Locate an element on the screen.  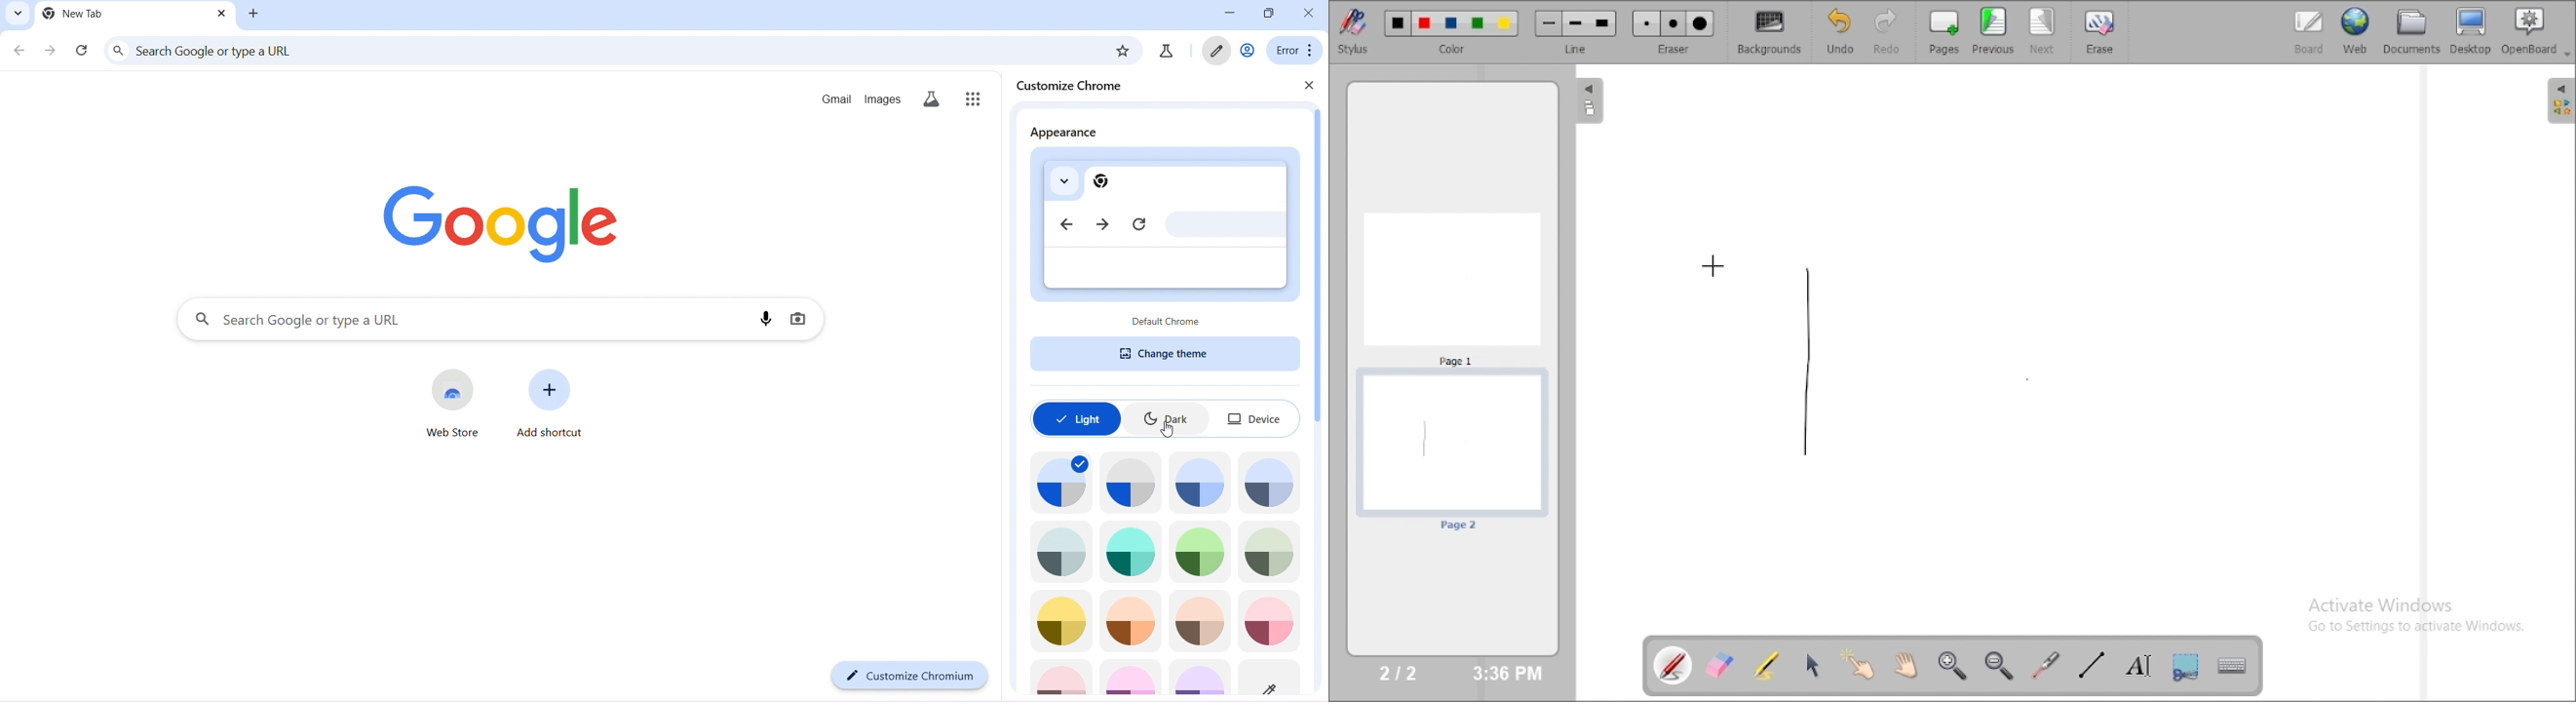
appearance preview is located at coordinates (1163, 224).